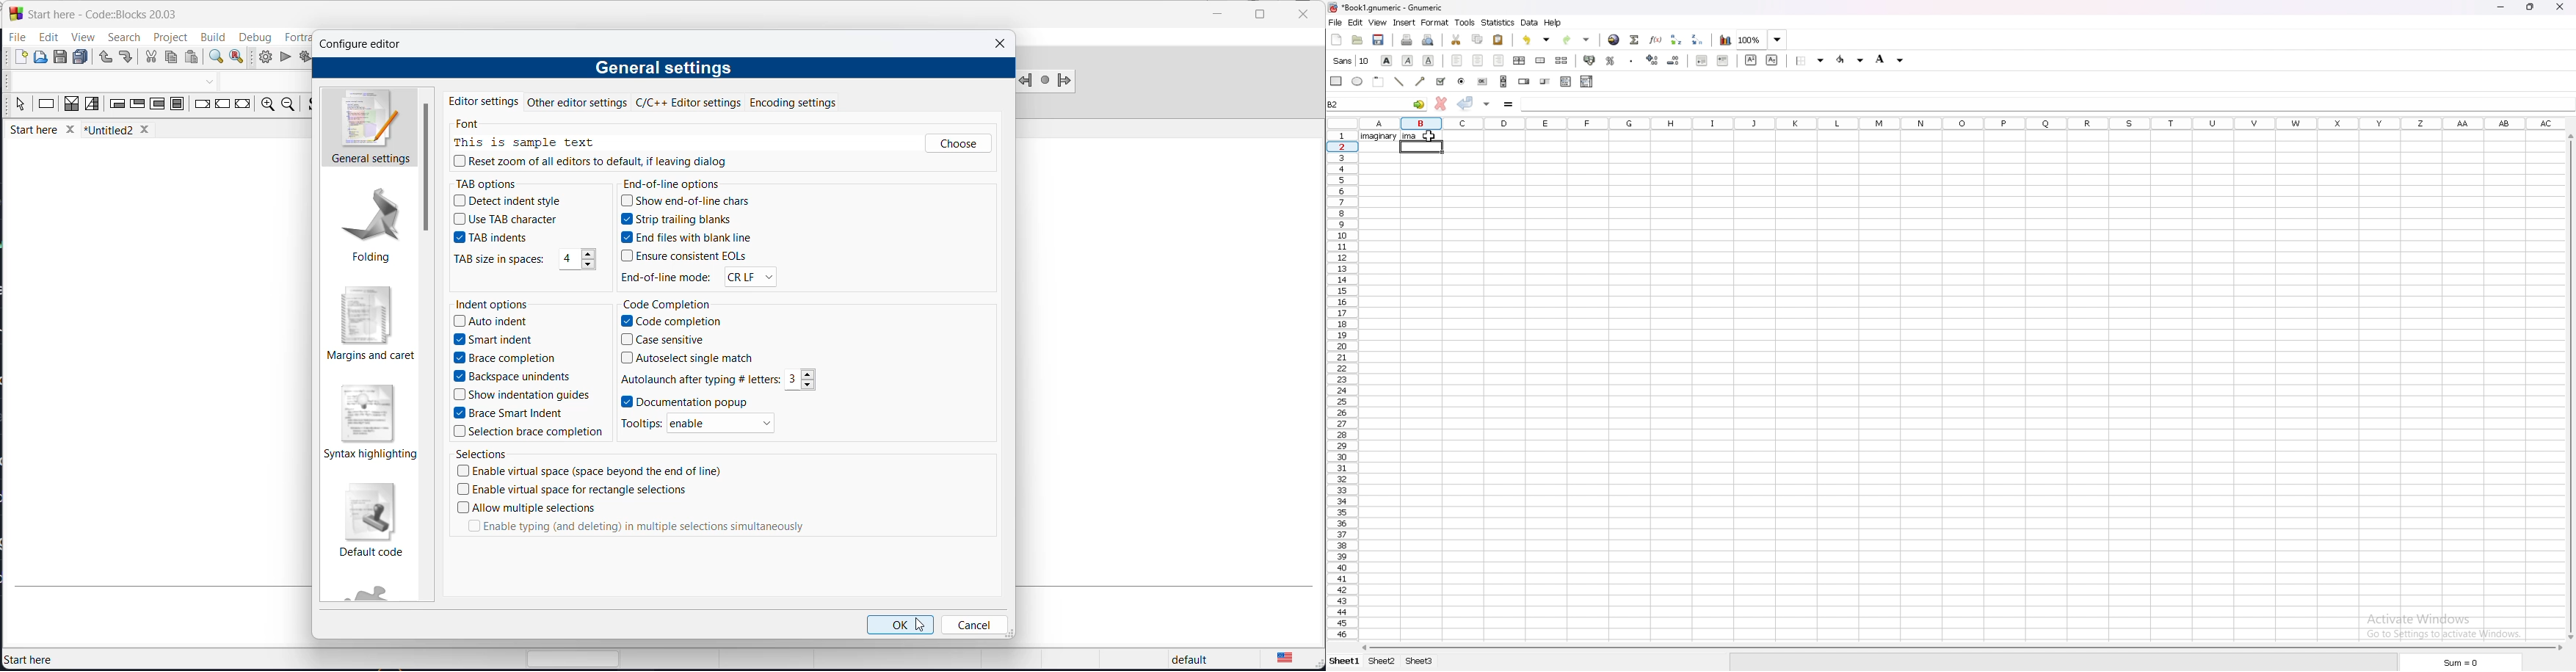  I want to click on autoselect single match, so click(695, 356).